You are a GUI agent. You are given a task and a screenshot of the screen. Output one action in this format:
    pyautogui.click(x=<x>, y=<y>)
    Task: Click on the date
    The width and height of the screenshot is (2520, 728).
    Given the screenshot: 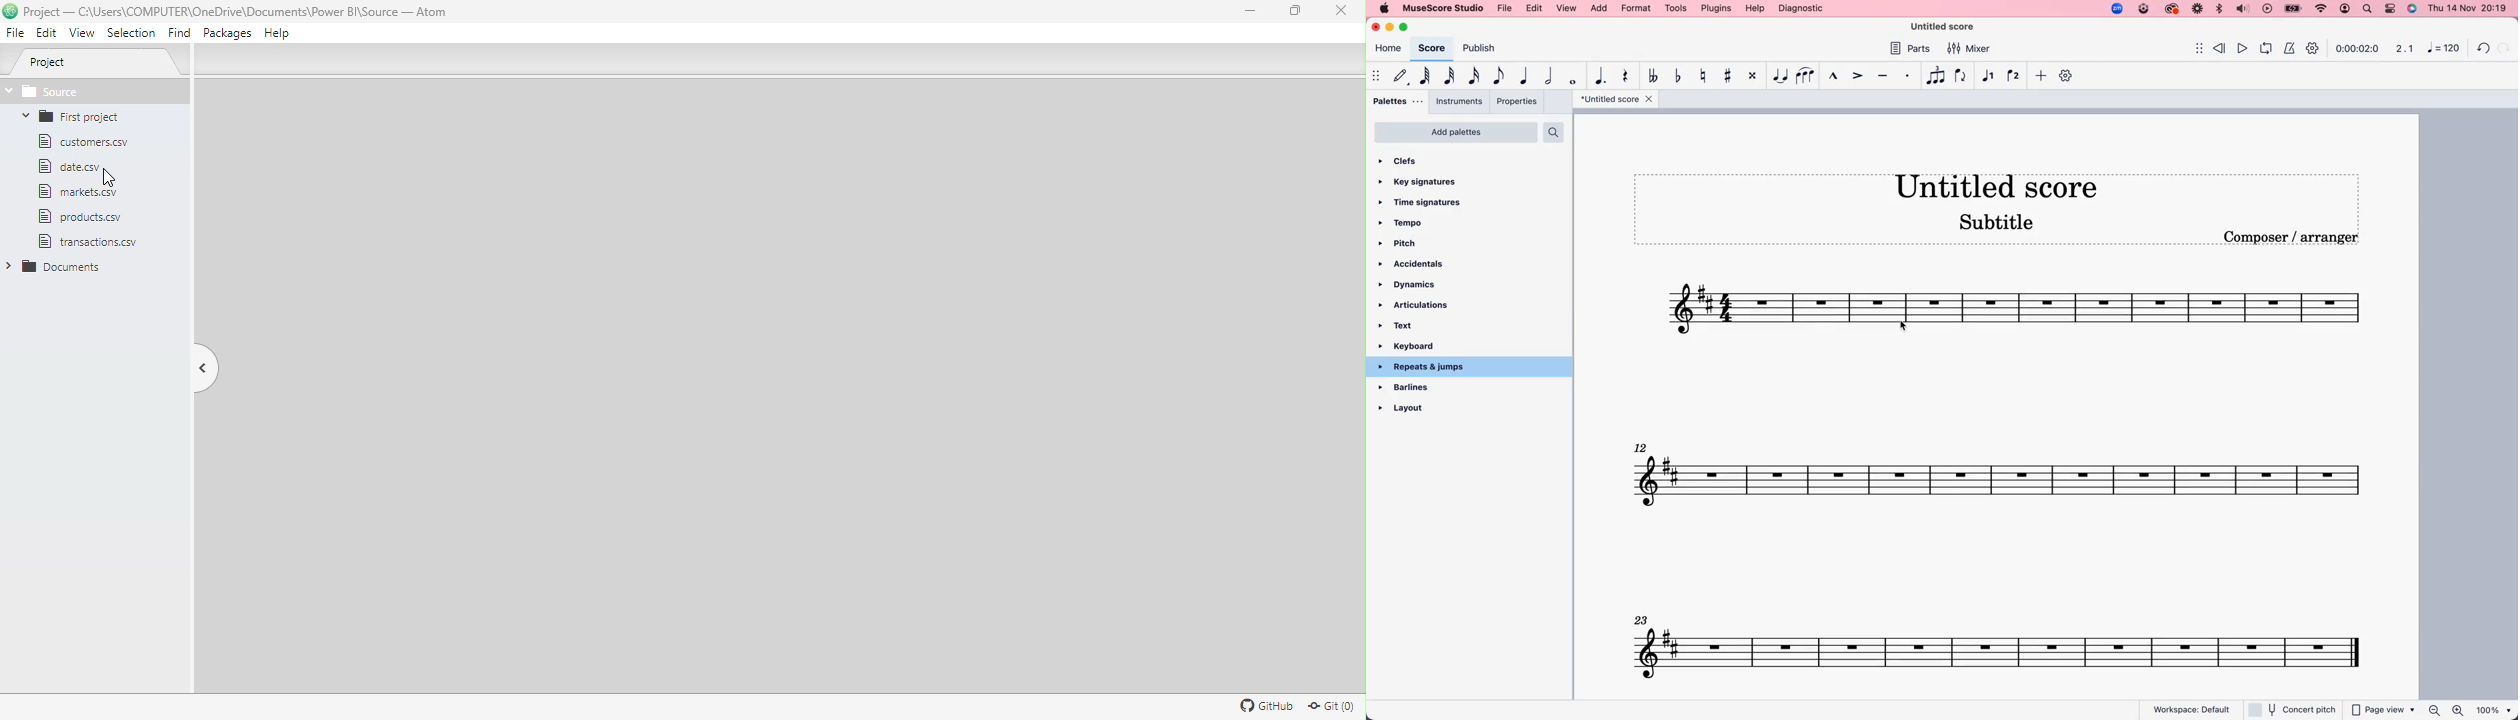 What is the action you would take?
    pyautogui.click(x=2466, y=8)
    